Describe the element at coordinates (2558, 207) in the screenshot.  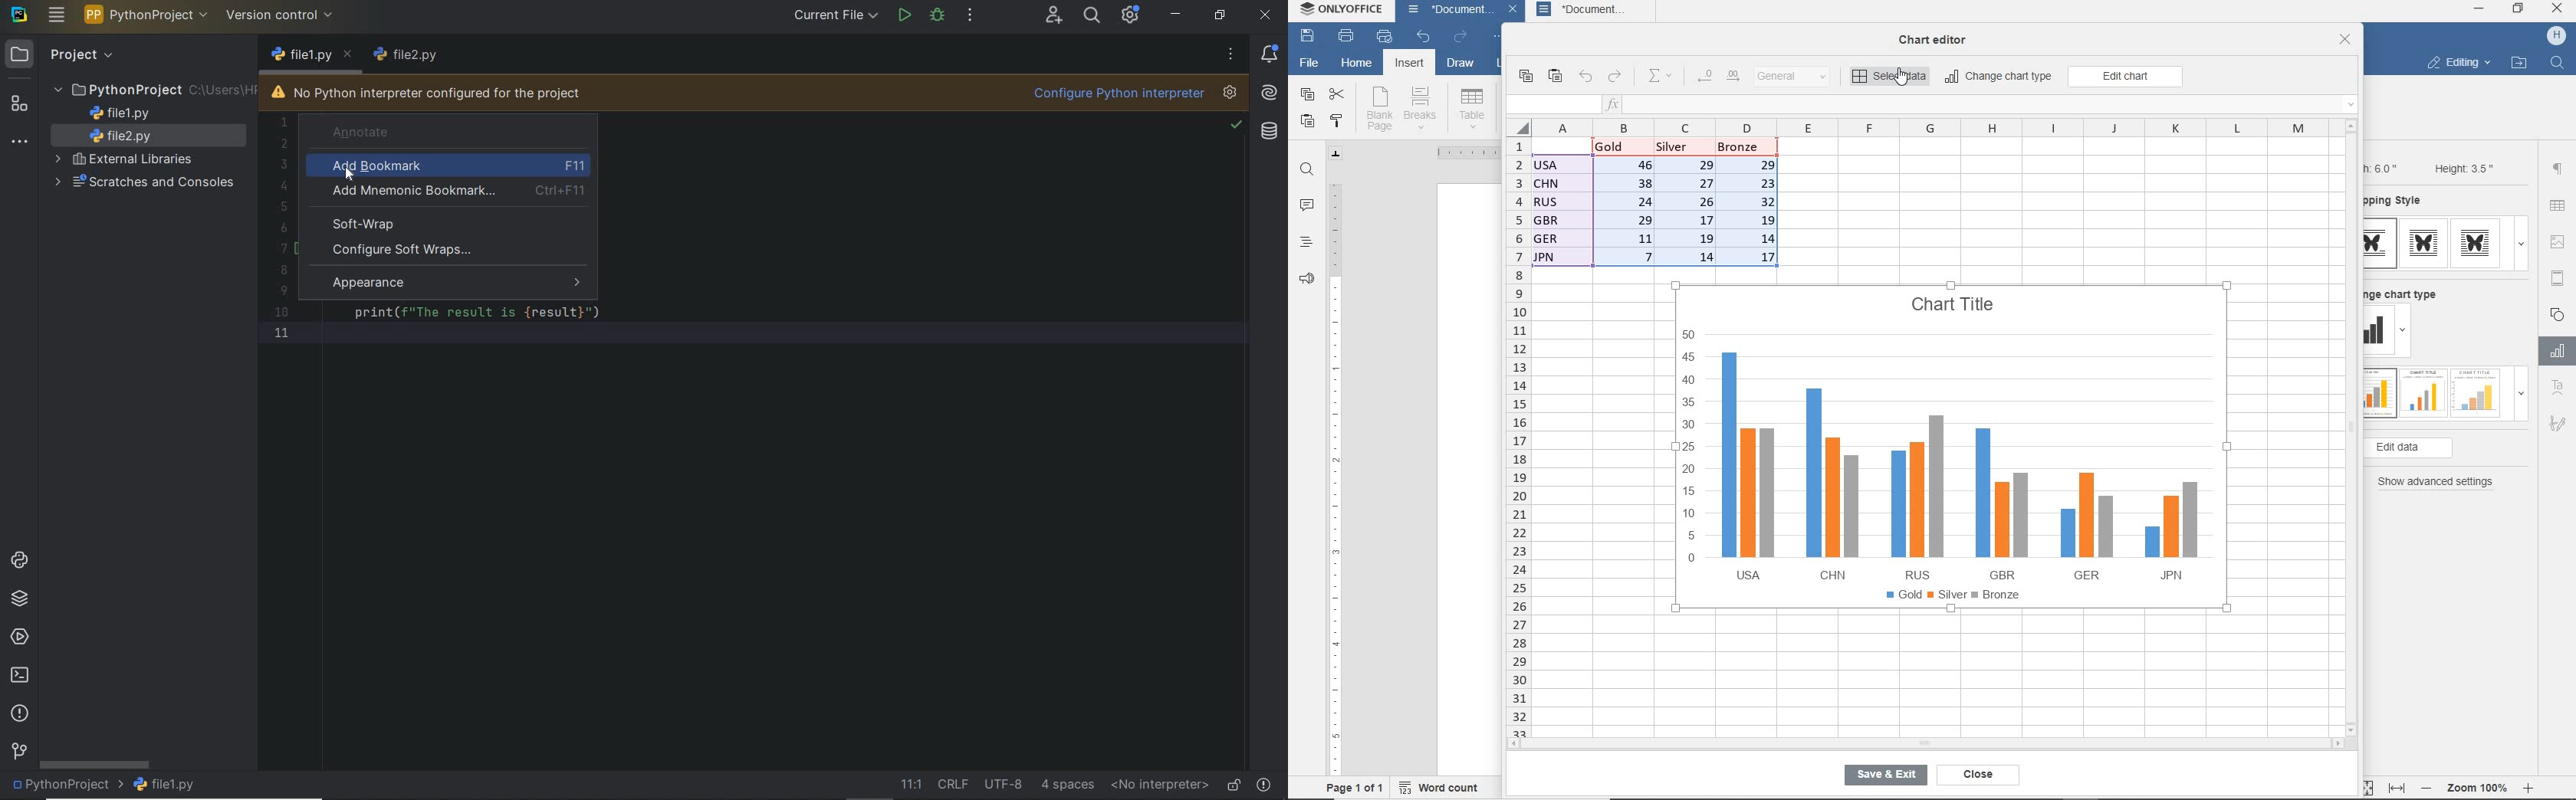
I see `table` at that location.